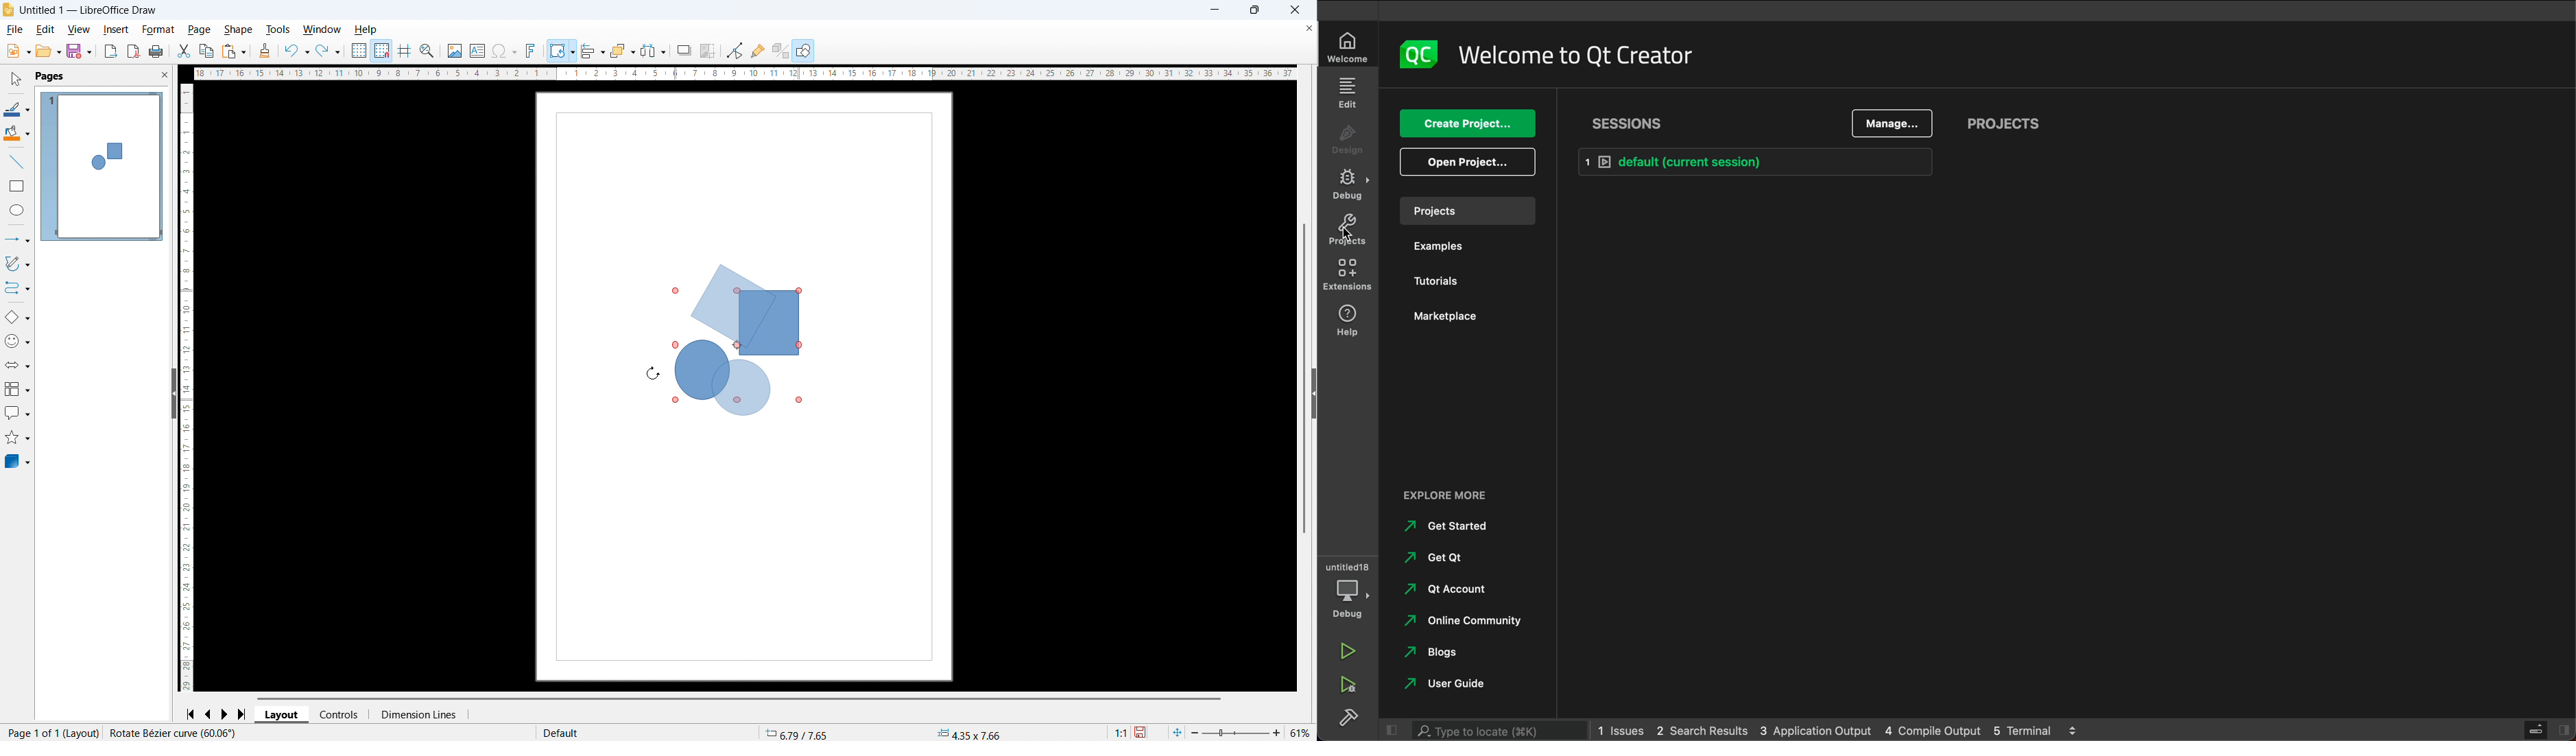 This screenshot has width=2576, height=756. Describe the element at coordinates (102, 167) in the screenshot. I see `Page display ` at that location.